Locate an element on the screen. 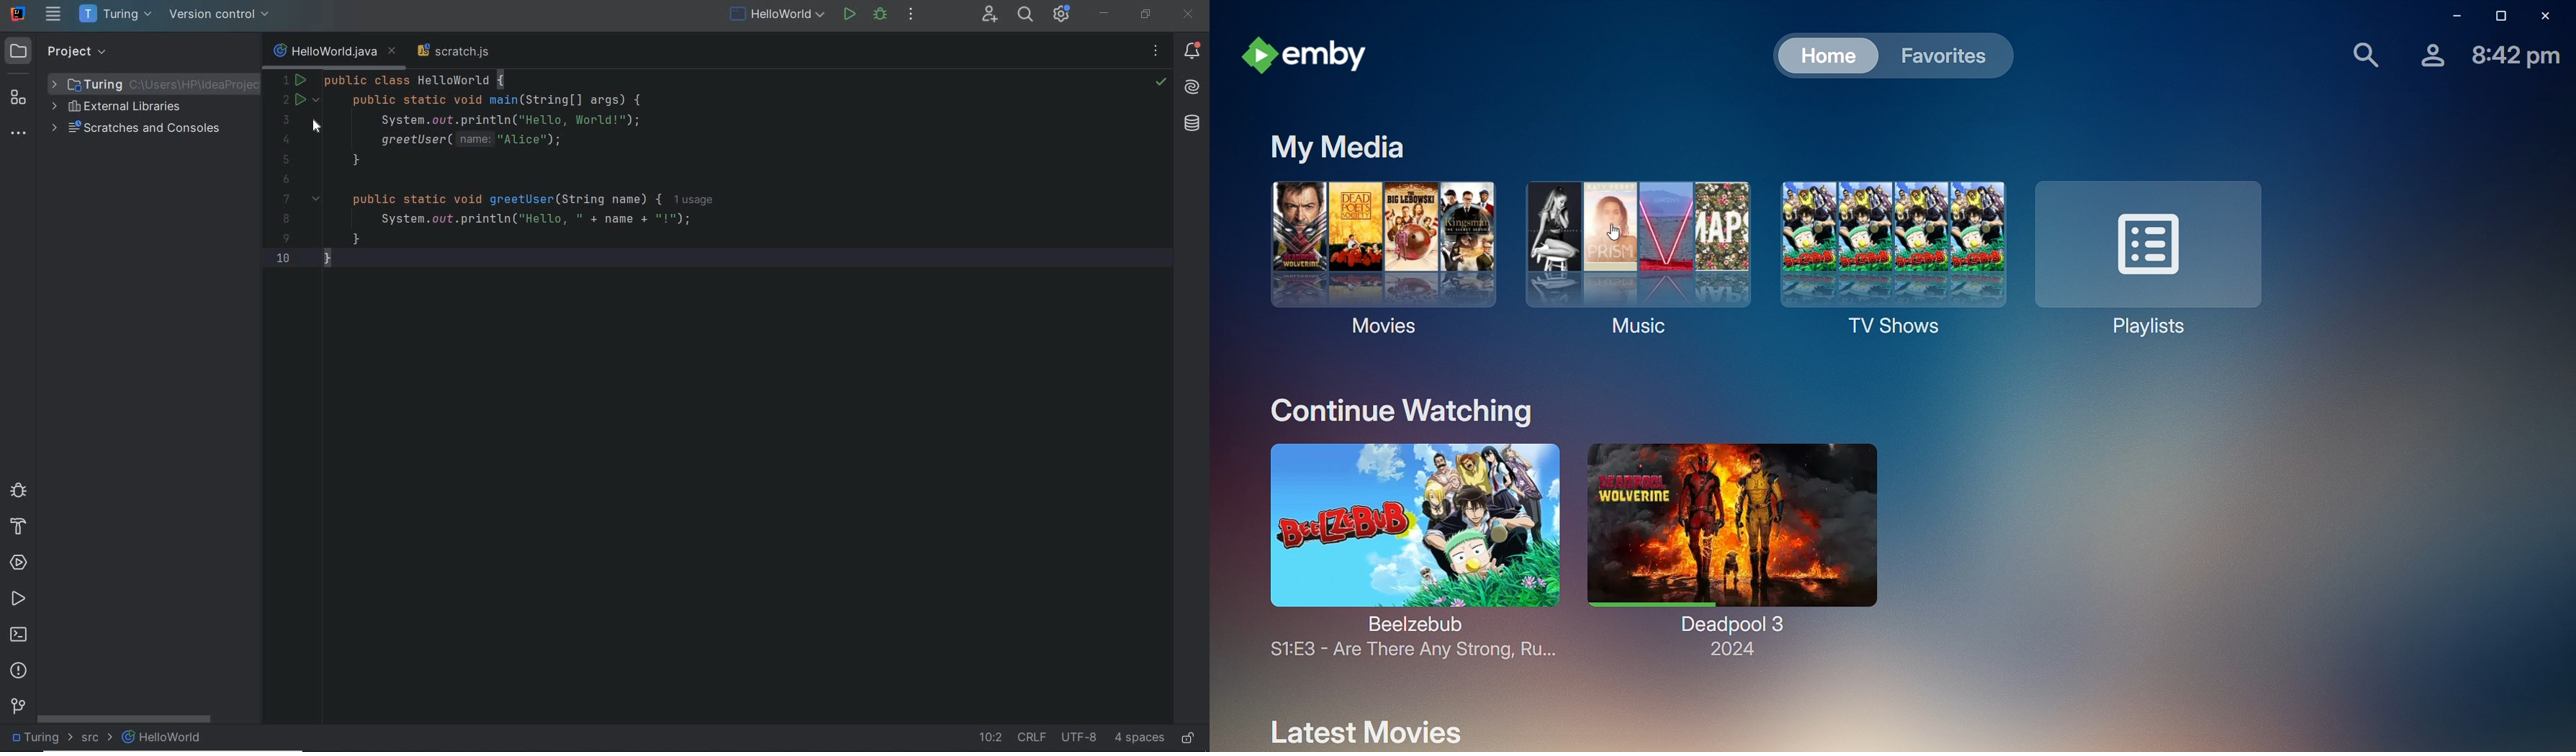  Restore is located at coordinates (2496, 15).